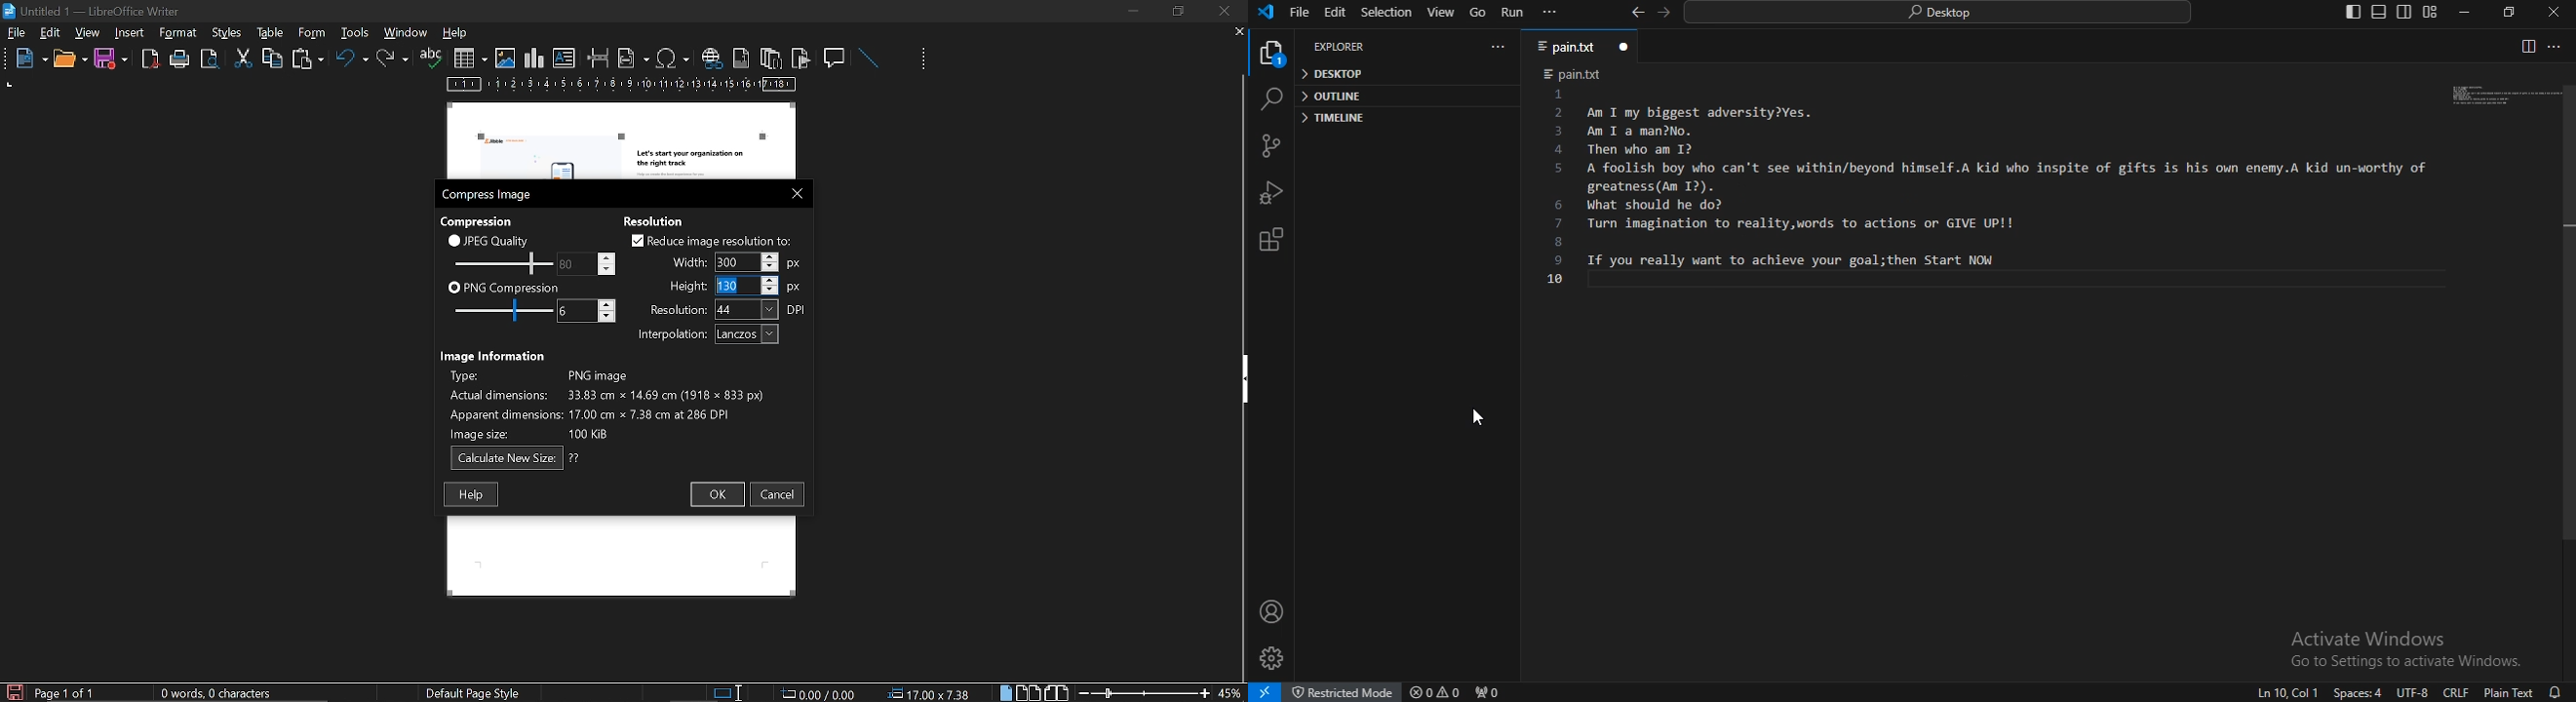  I want to click on insert comment, so click(836, 57).